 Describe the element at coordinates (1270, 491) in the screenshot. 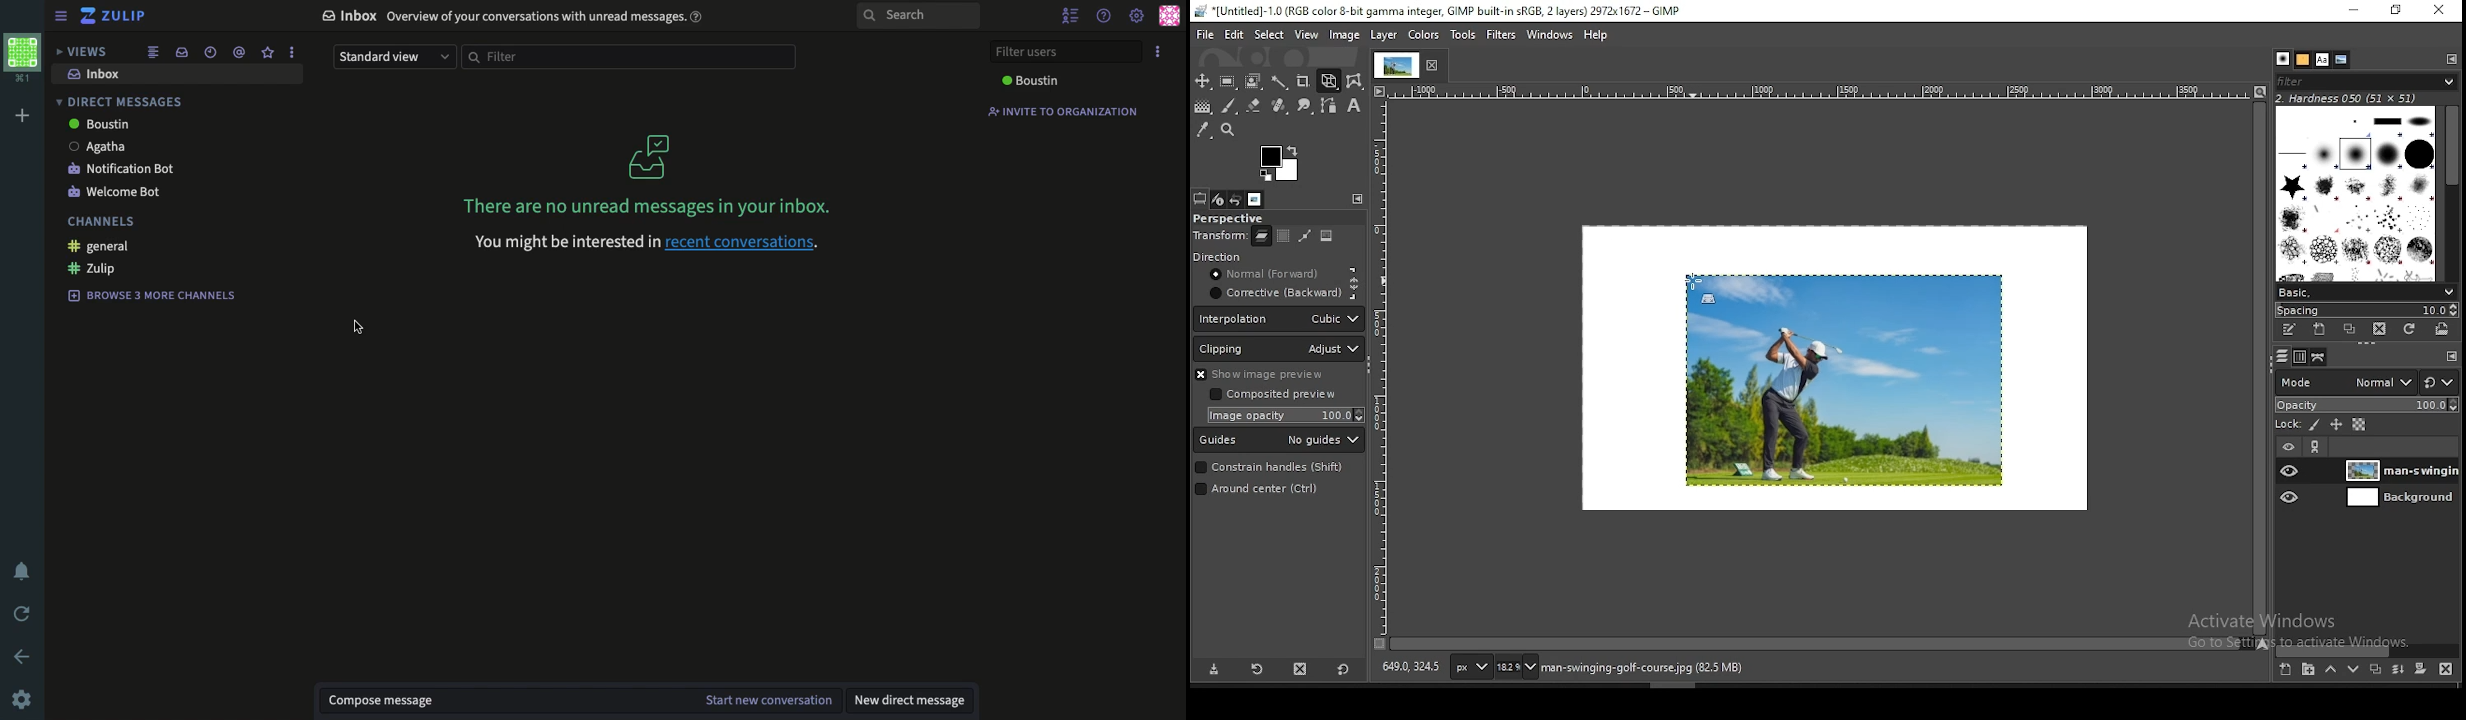

I see `around the center` at that location.